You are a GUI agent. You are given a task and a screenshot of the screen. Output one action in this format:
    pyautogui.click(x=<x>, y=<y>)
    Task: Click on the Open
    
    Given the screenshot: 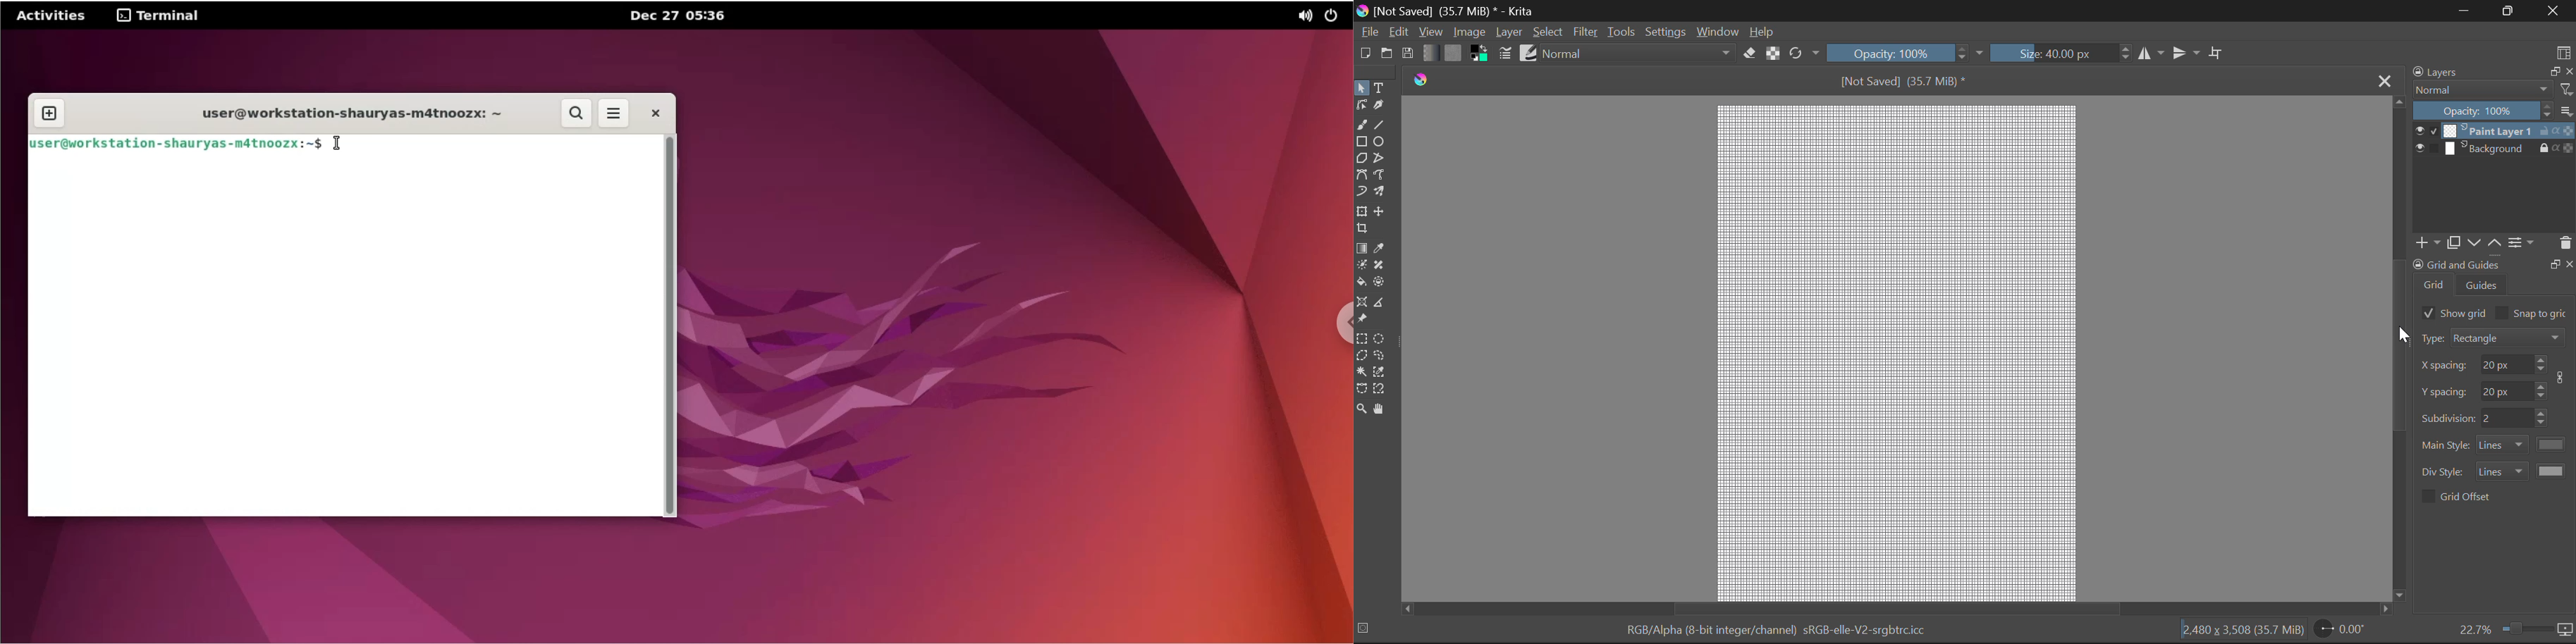 What is the action you would take?
    pyautogui.click(x=1387, y=55)
    